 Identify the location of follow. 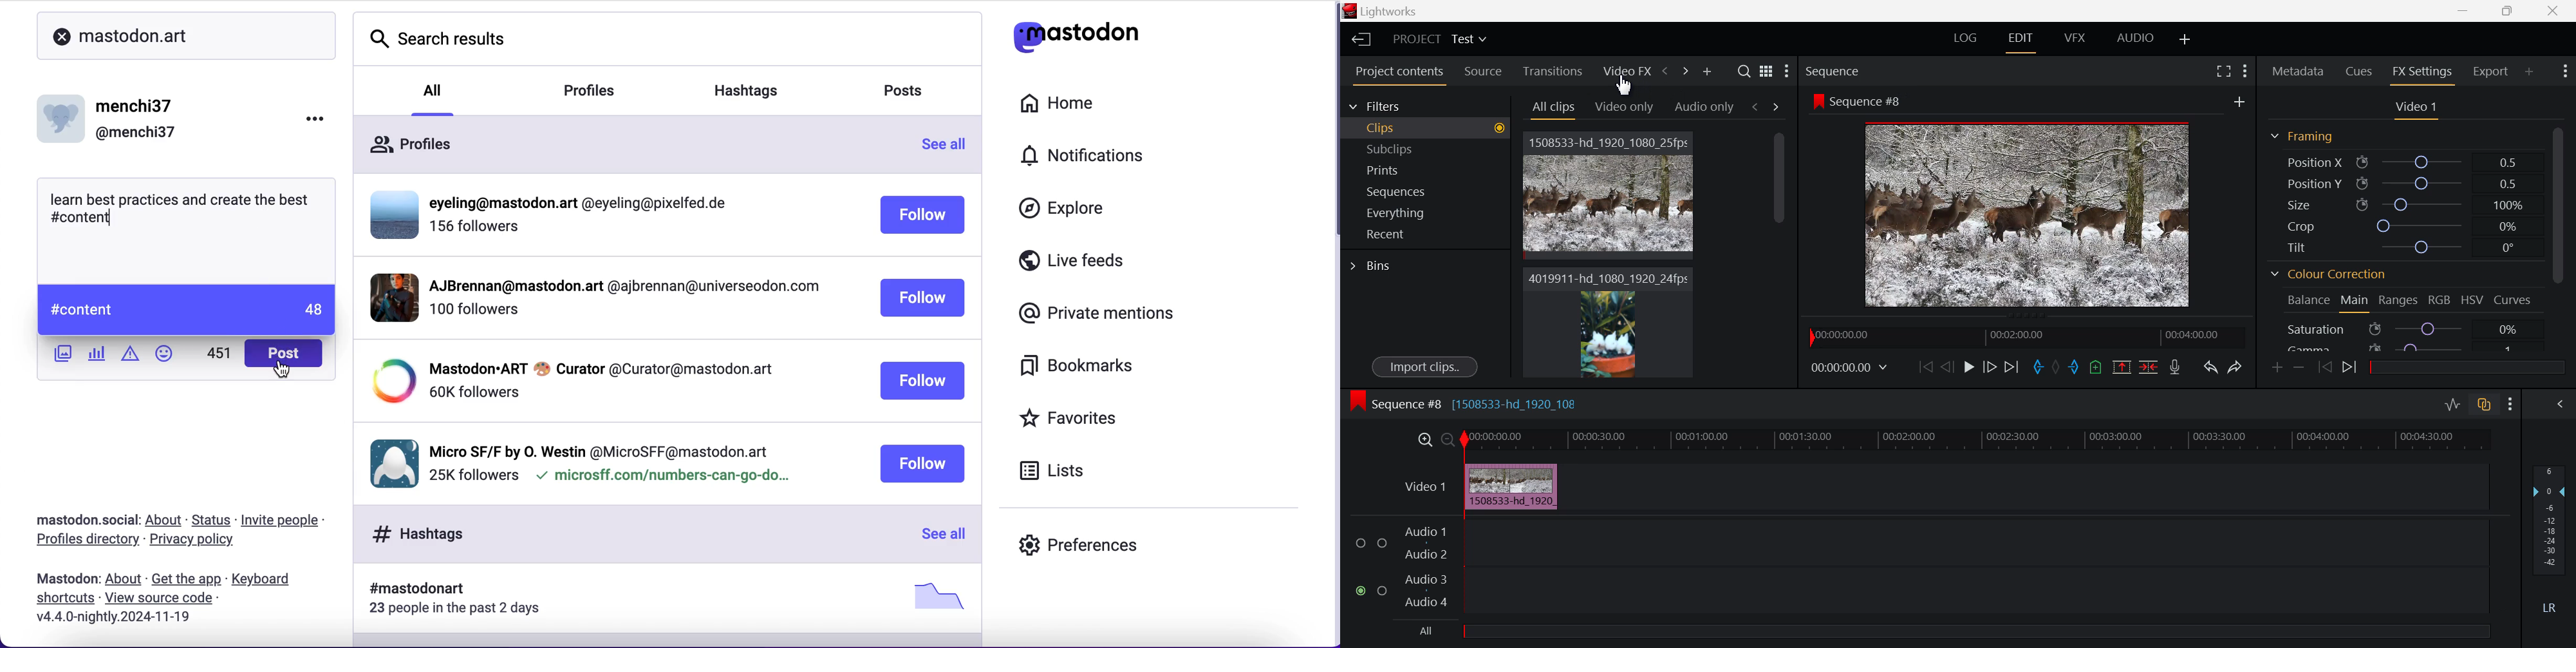
(921, 464).